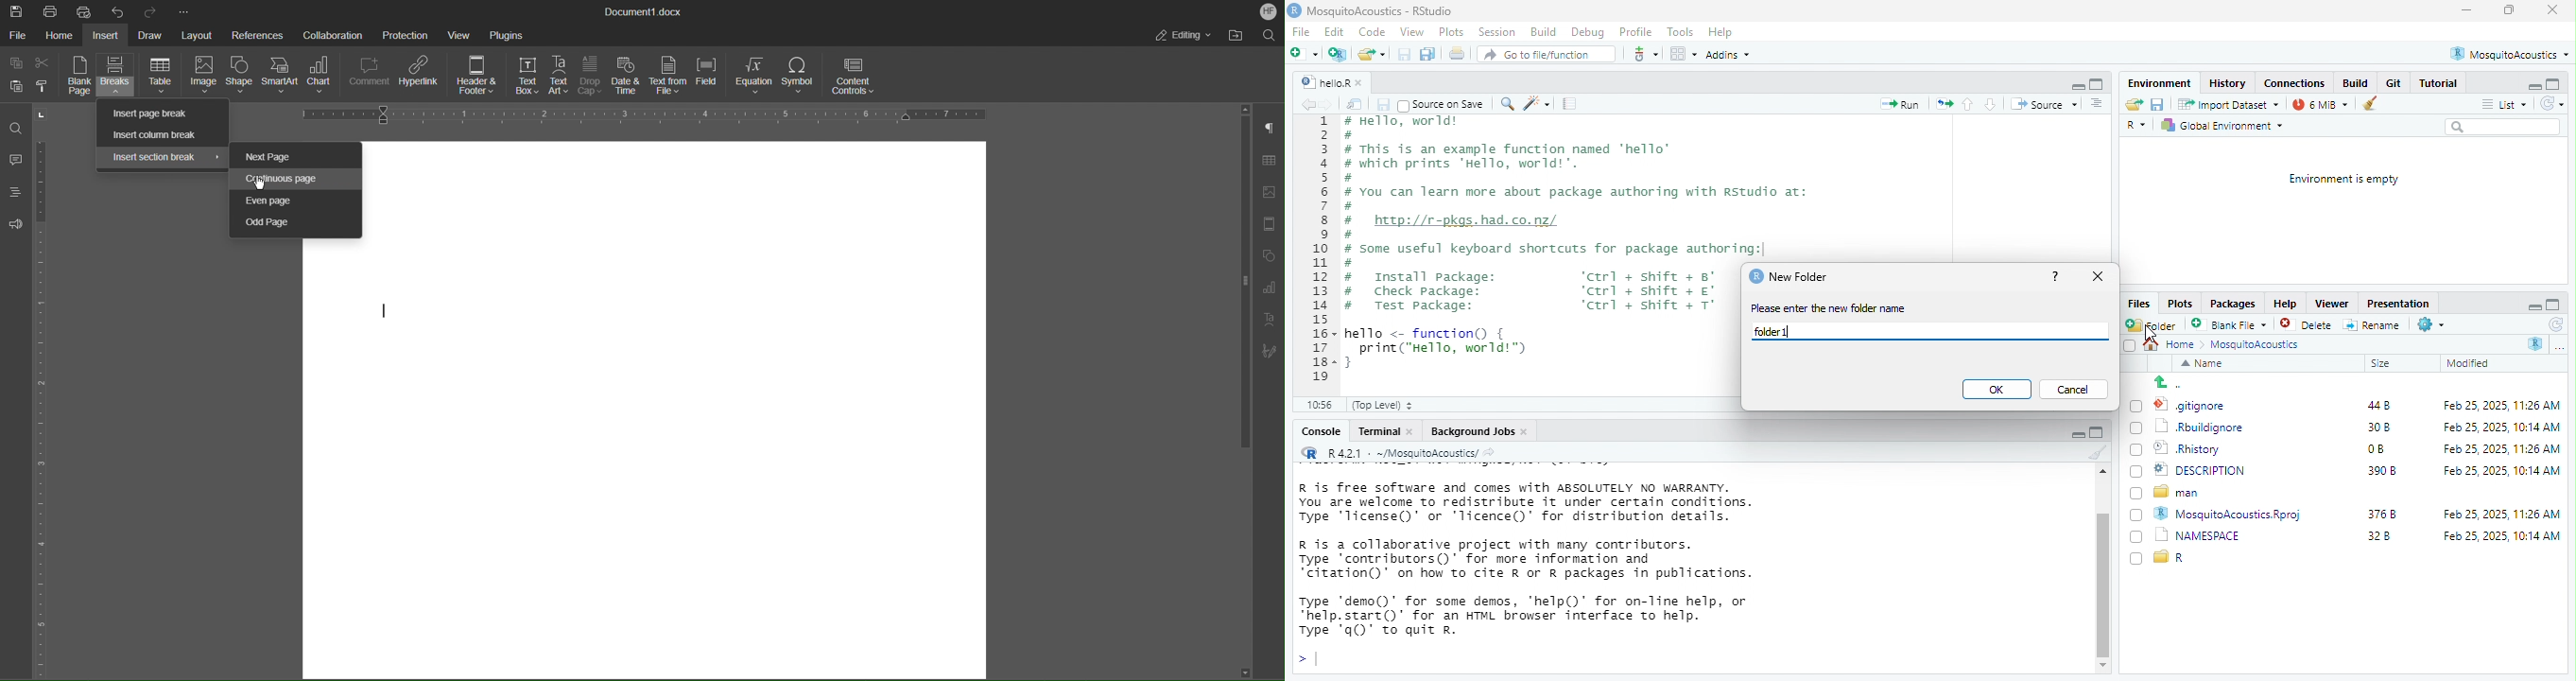 This screenshot has width=2576, height=700. What do you see at coordinates (2231, 83) in the screenshot?
I see ` History` at bounding box center [2231, 83].